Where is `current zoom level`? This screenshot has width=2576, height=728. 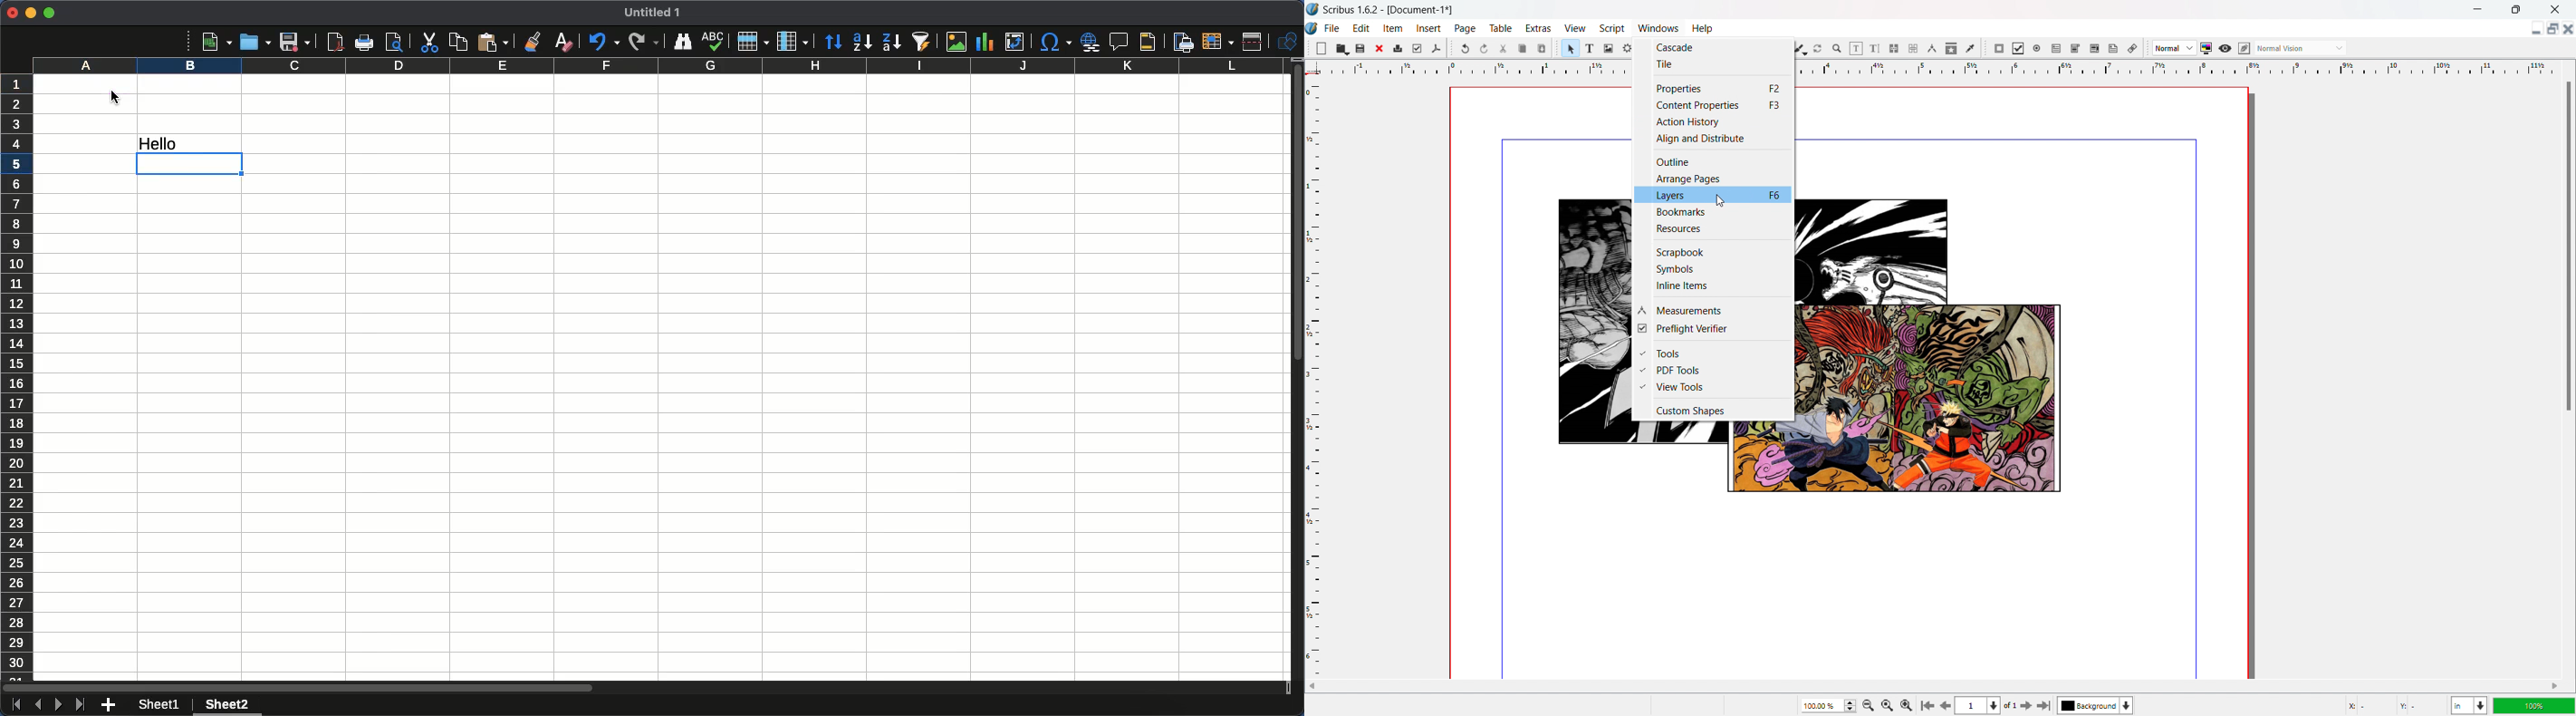 current zoom level is located at coordinates (1828, 705).